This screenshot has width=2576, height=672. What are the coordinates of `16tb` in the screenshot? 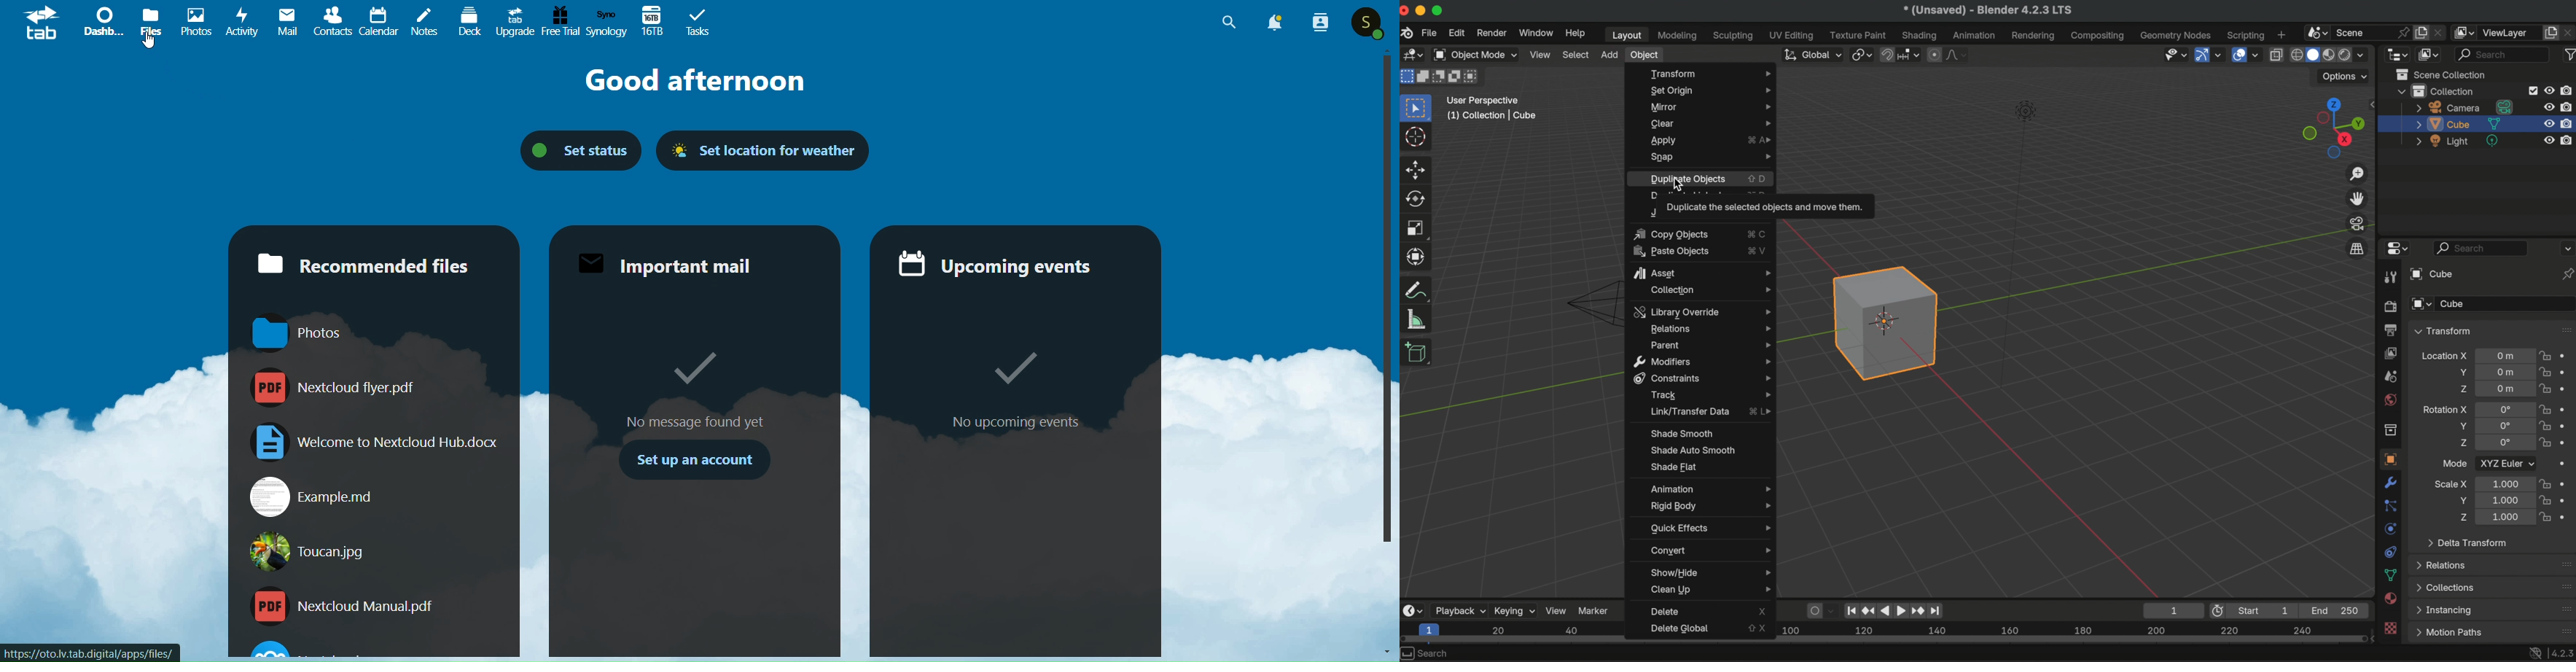 It's located at (654, 21).